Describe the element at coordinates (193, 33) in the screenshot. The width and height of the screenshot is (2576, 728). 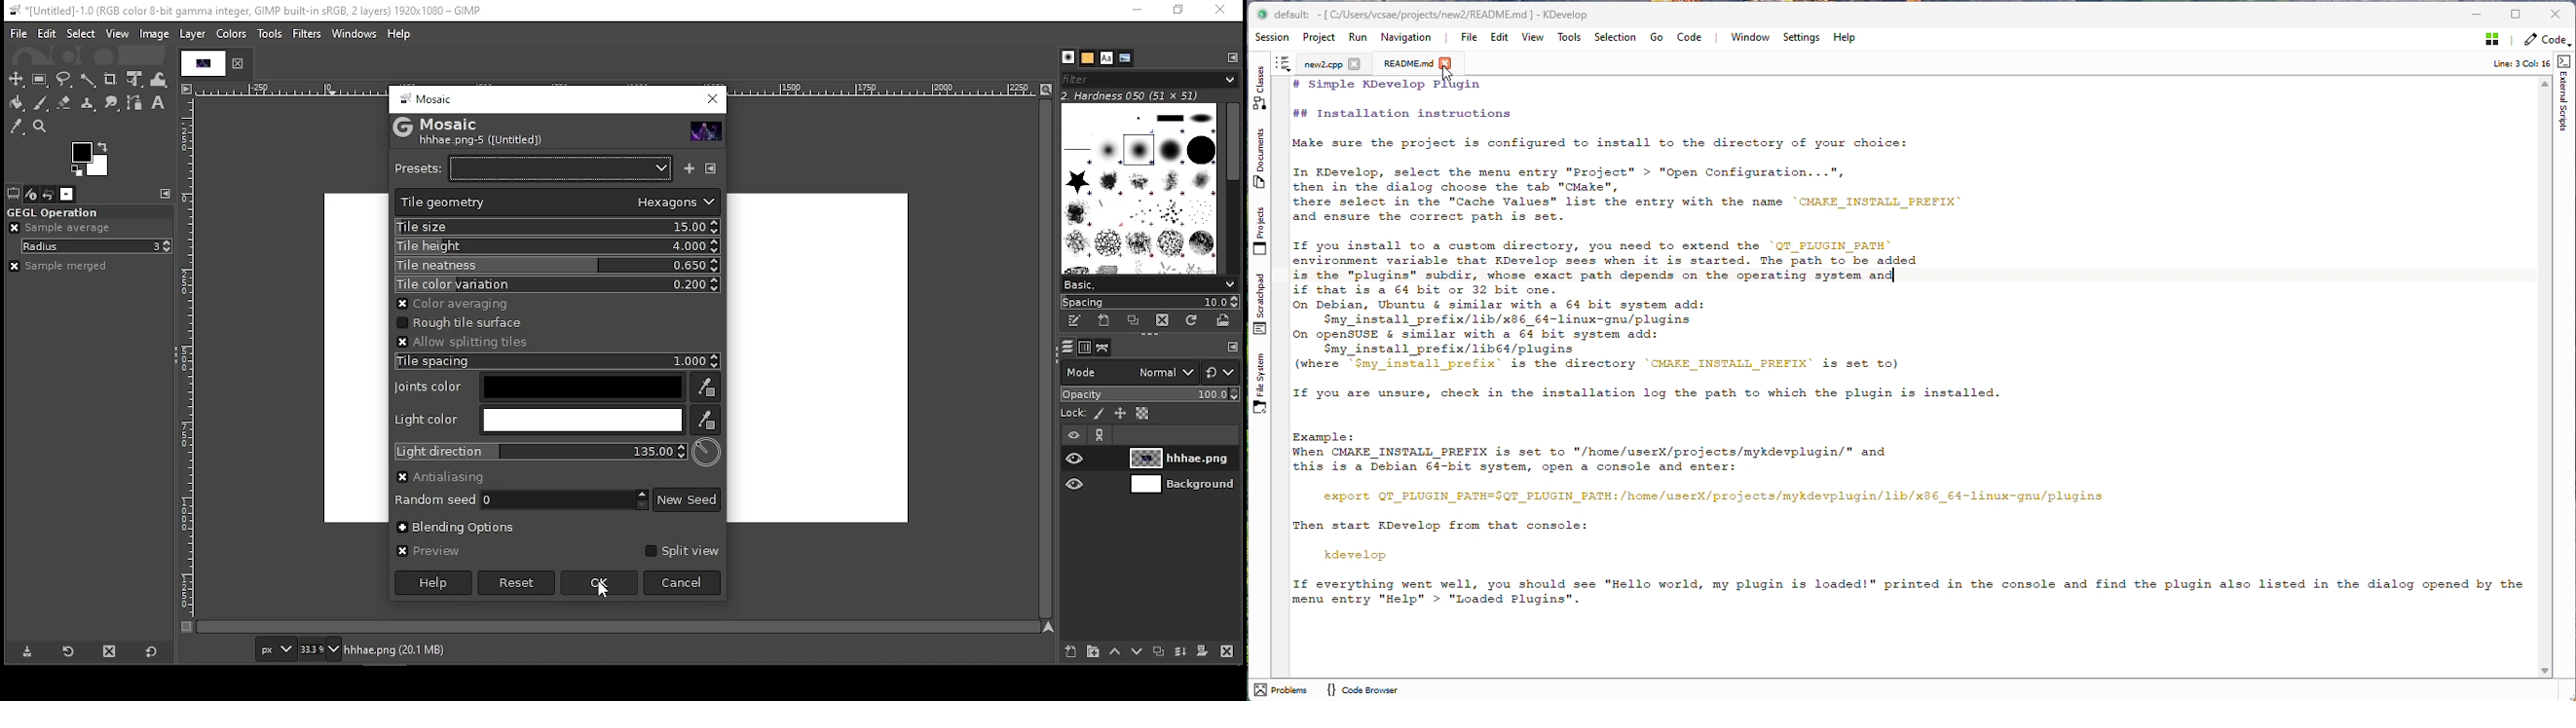
I see `layer` at that location.